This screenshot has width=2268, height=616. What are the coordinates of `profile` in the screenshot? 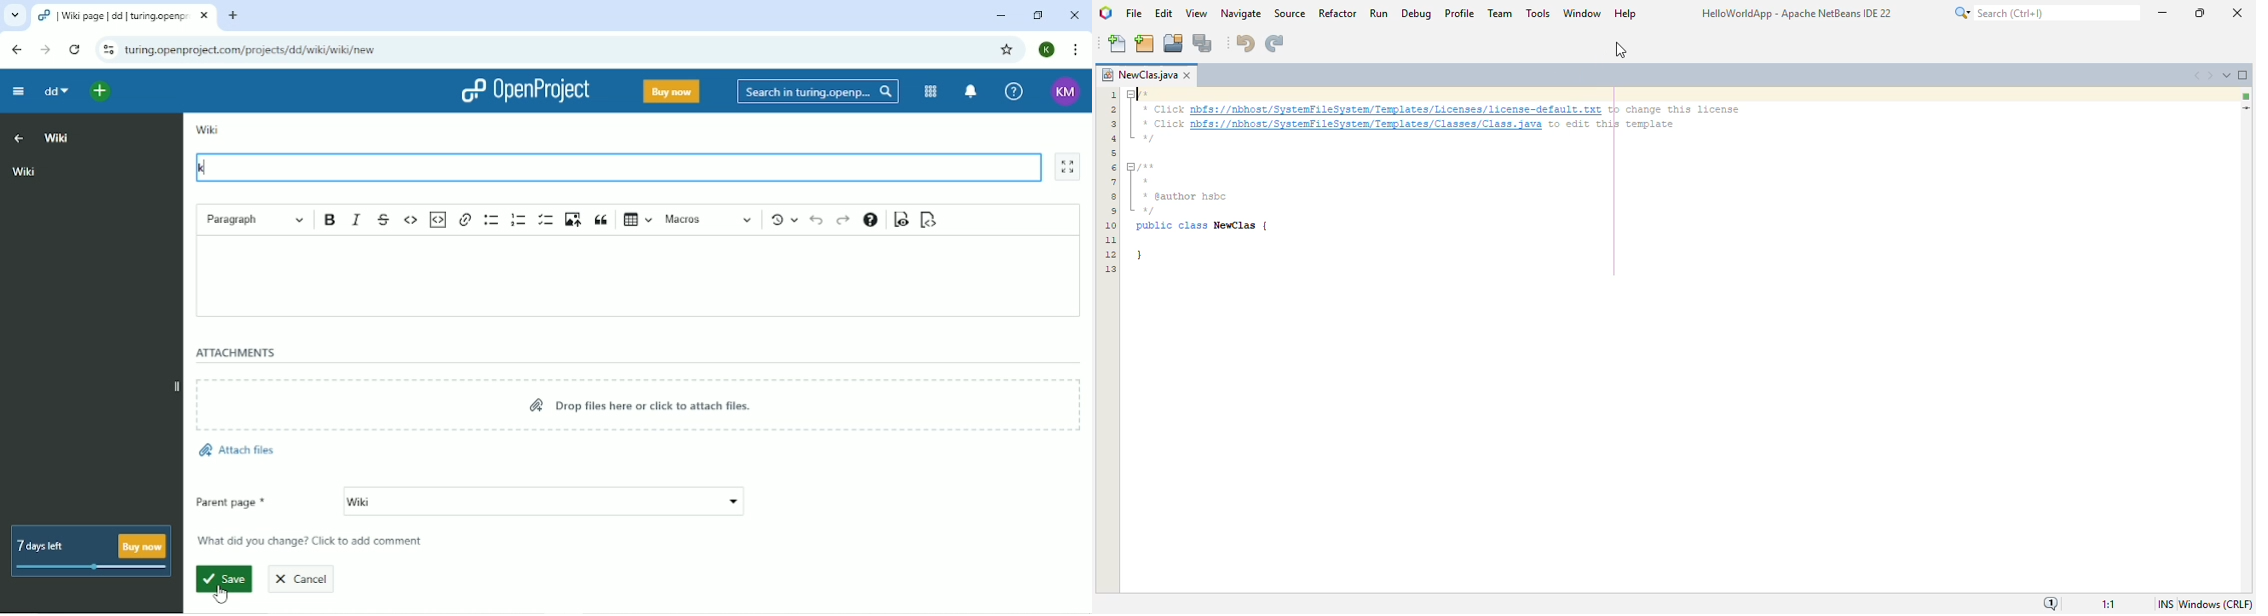 It's located at (1460, 13).